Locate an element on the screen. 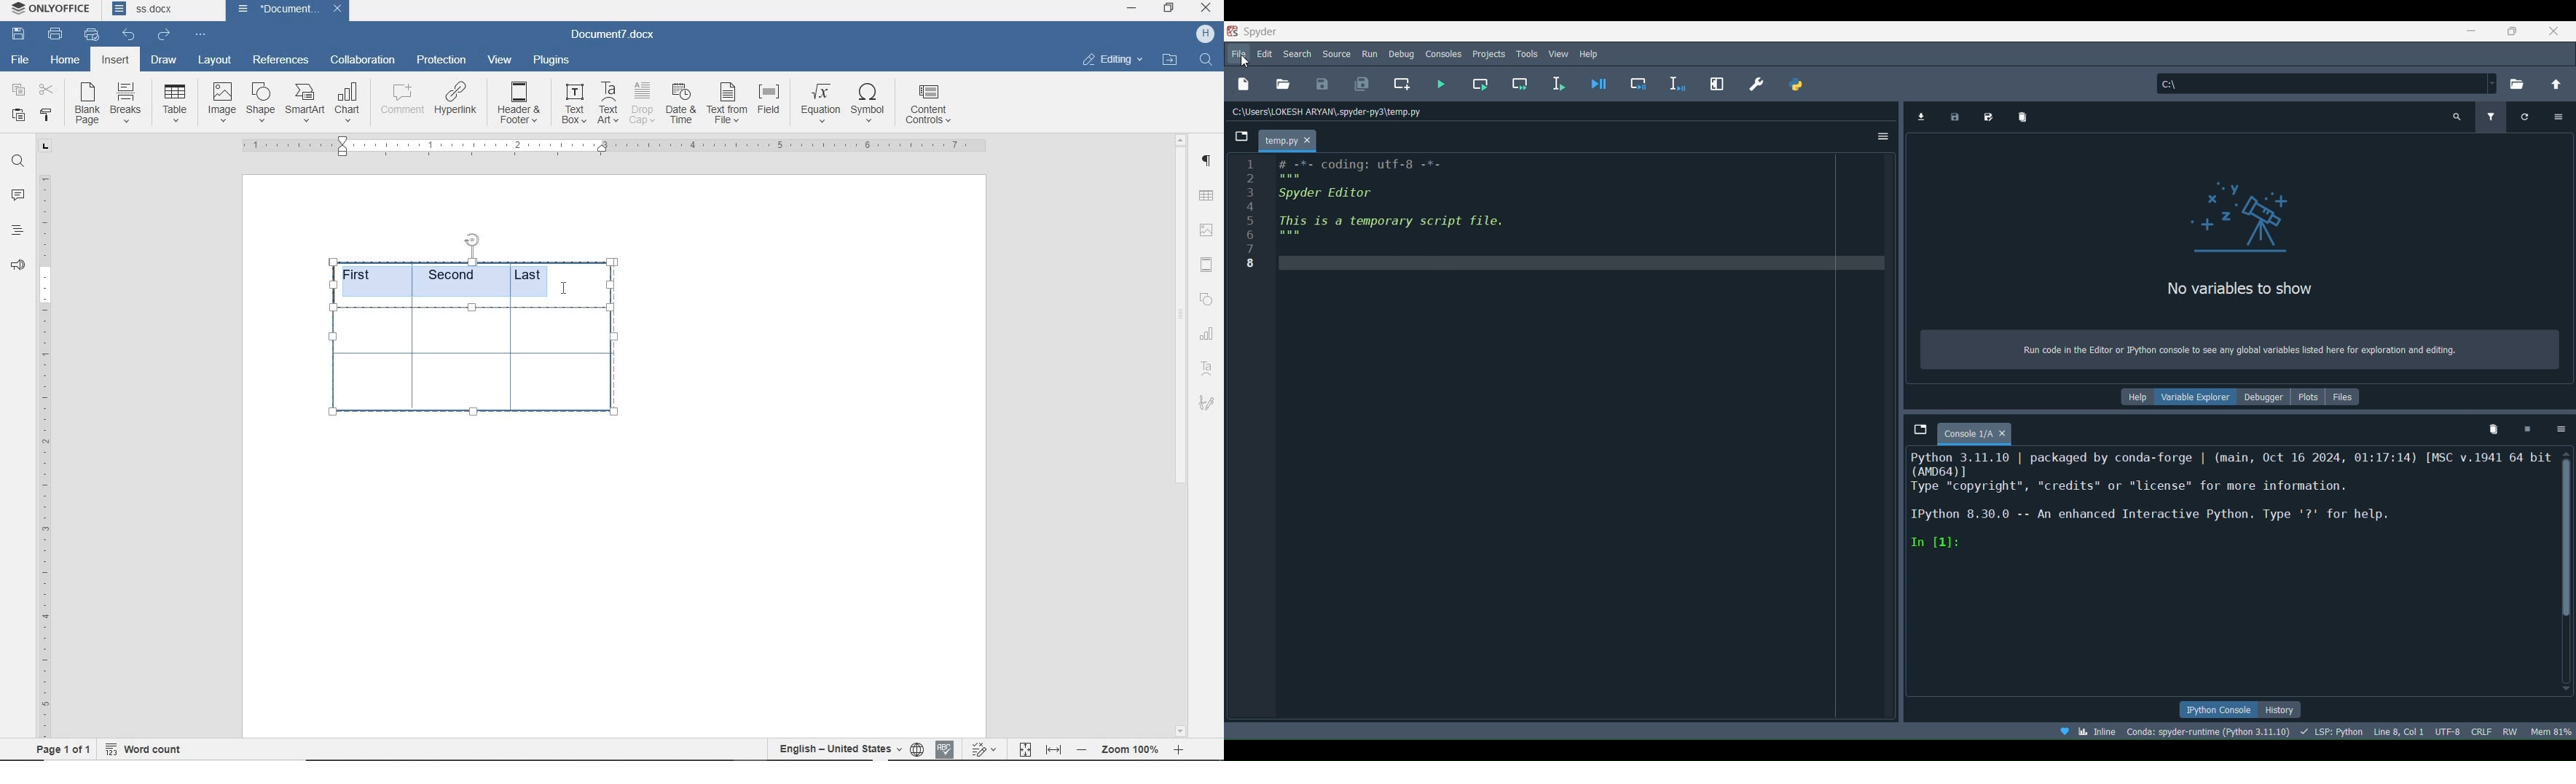 This screenshot has height=784, width=2576. Text is located at coordinates (2239, 259).